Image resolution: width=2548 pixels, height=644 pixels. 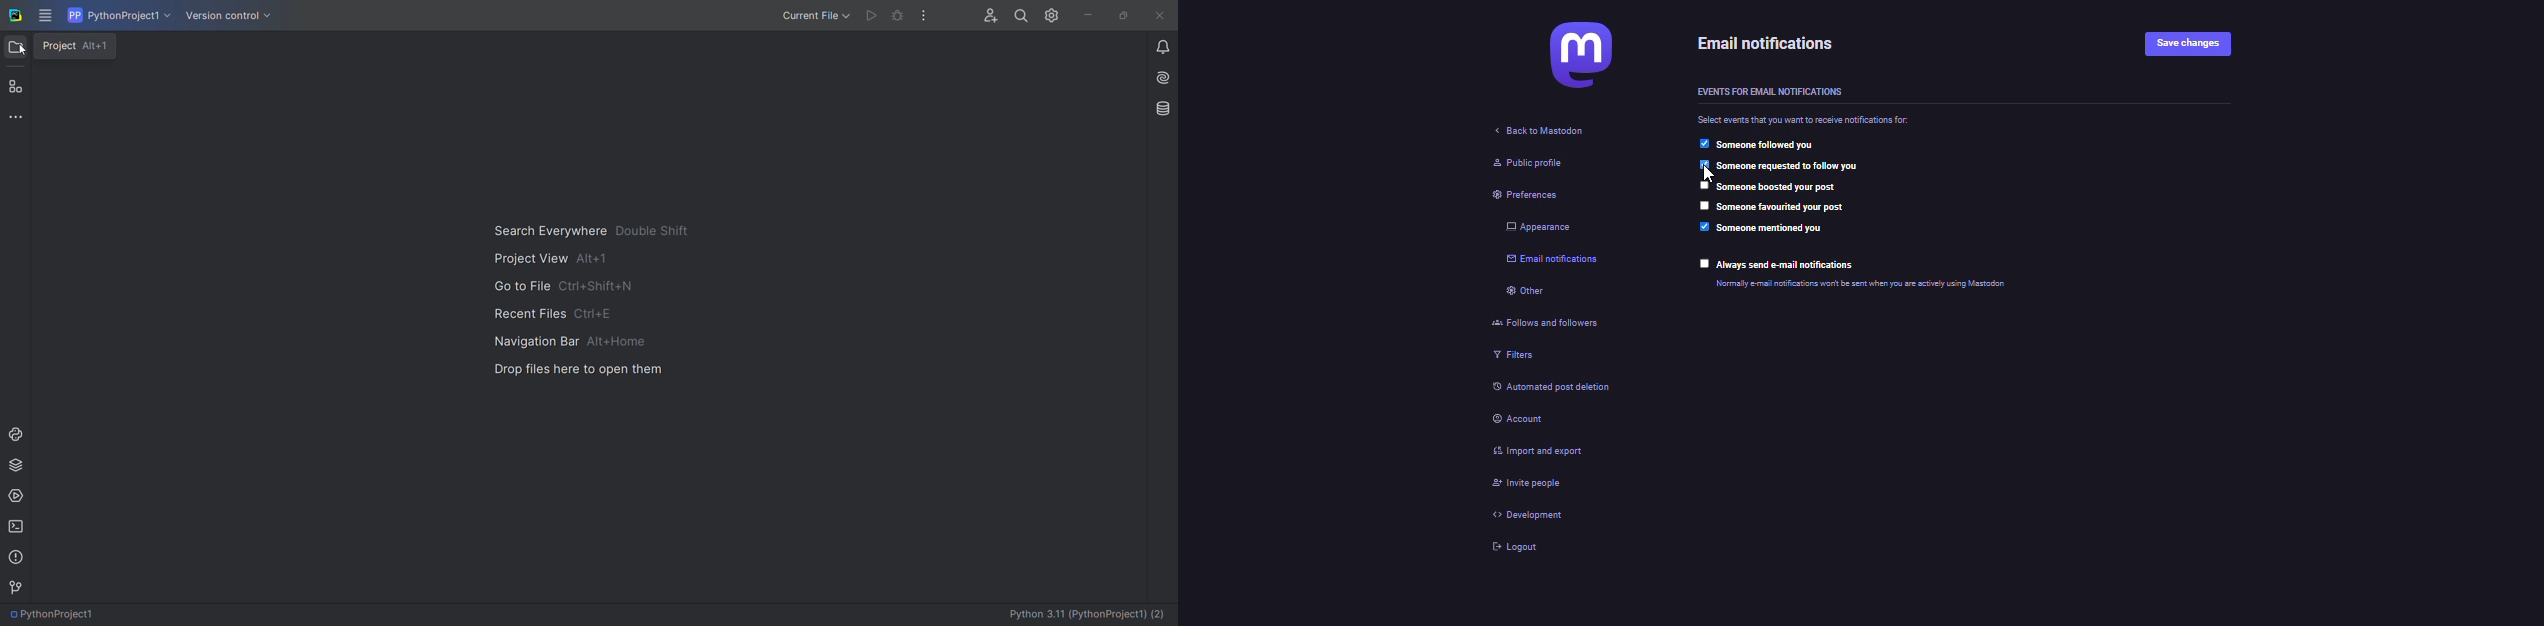 I want to click on version control, so click(x=17, y=585).